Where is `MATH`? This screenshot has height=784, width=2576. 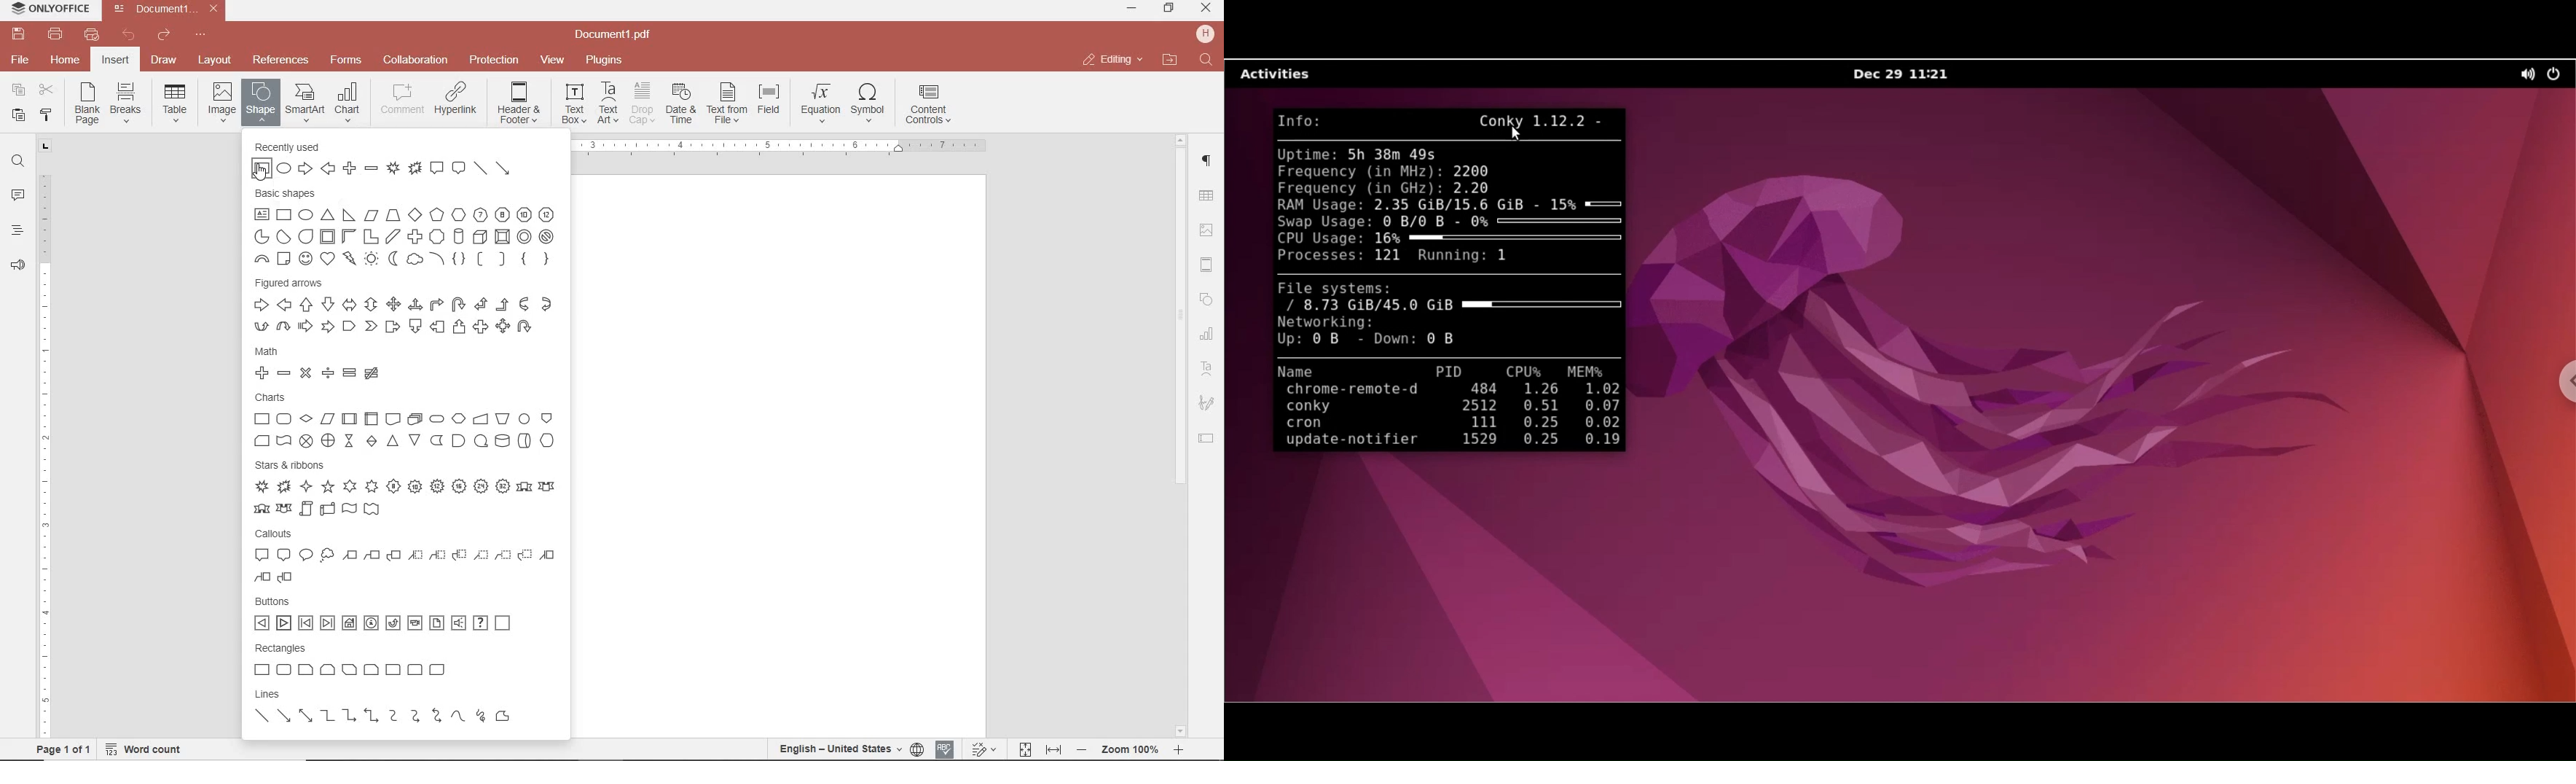
MATH is located at coordinates (362, 365).